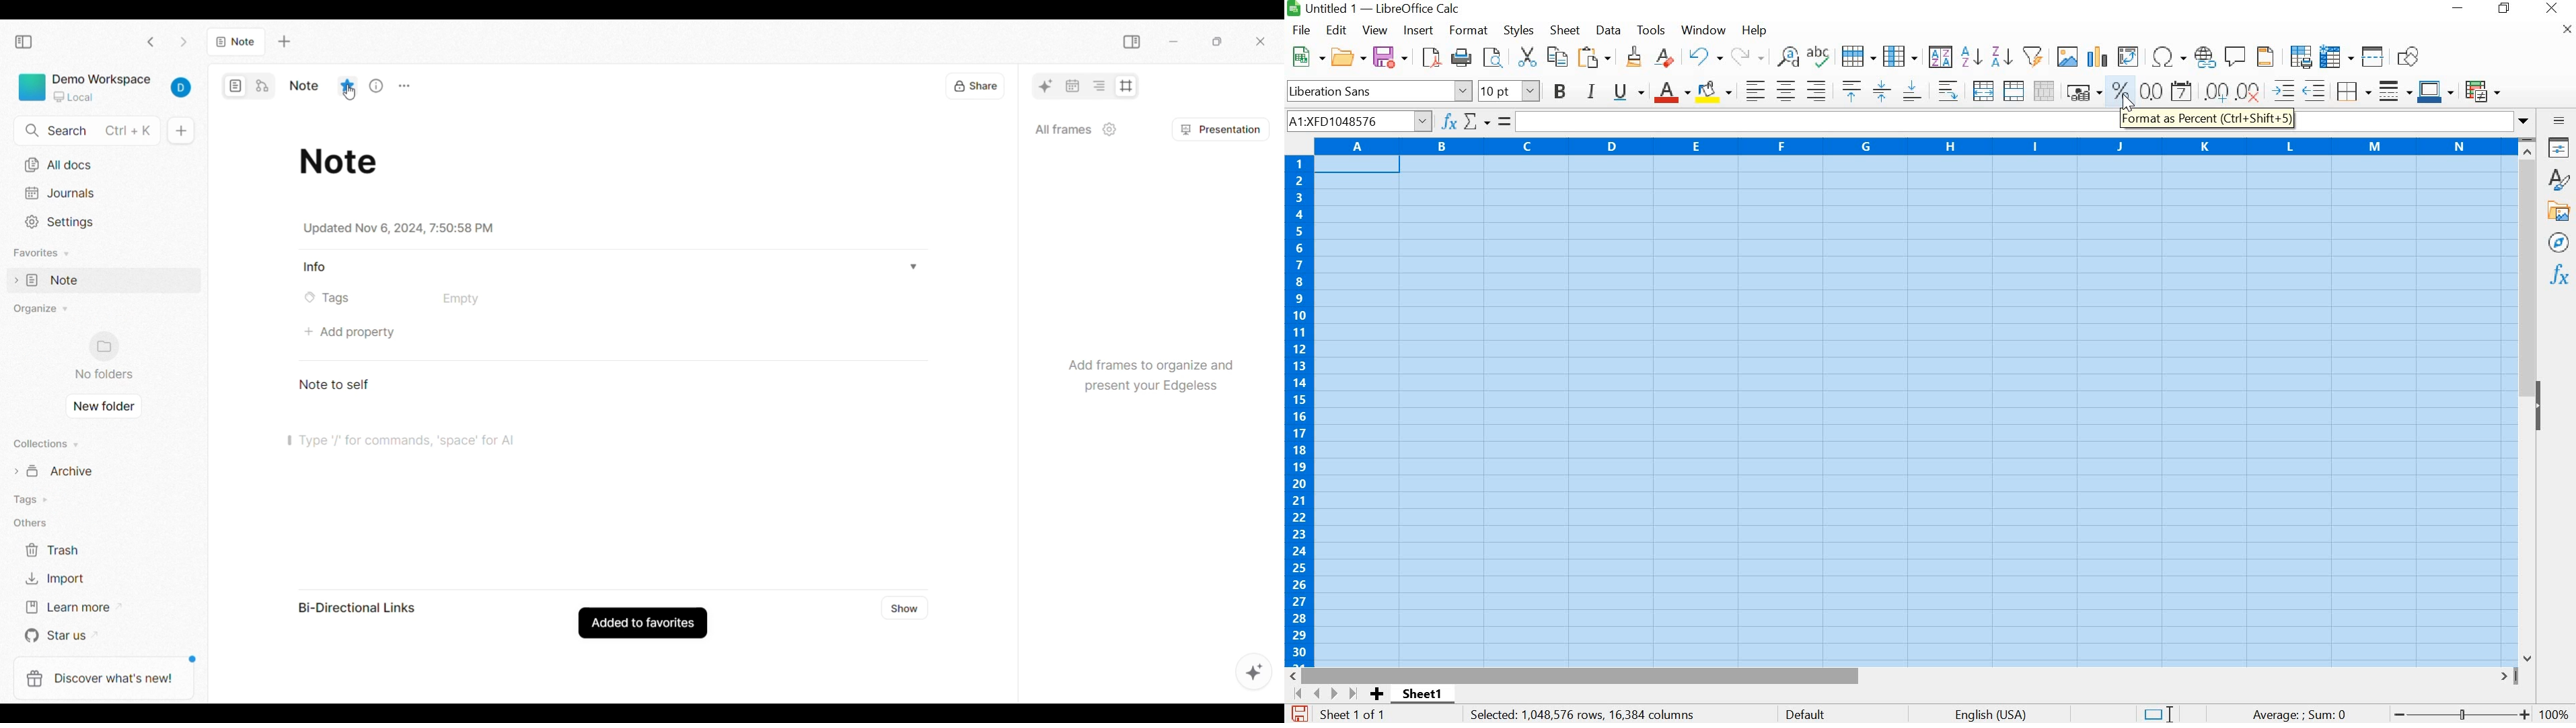 The height and width of the screenshot is (728, 2576). I want to click on Select Function, so click(1477, 122).